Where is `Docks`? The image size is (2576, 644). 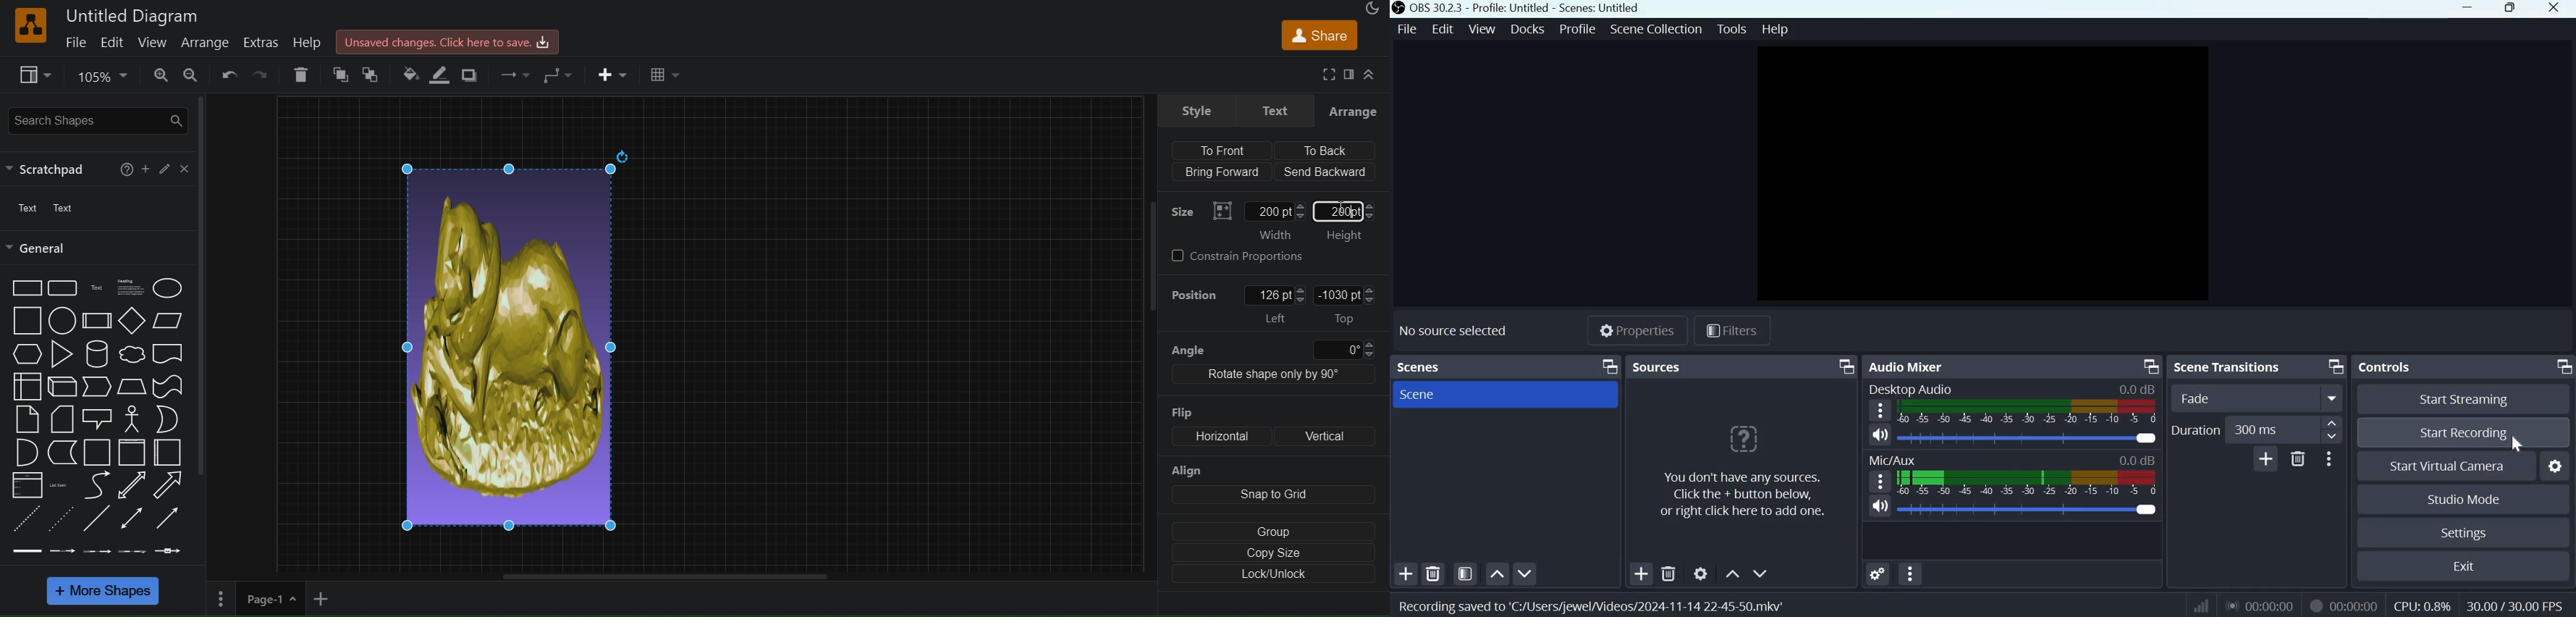
Docks is located at coordinates (1527, 29).